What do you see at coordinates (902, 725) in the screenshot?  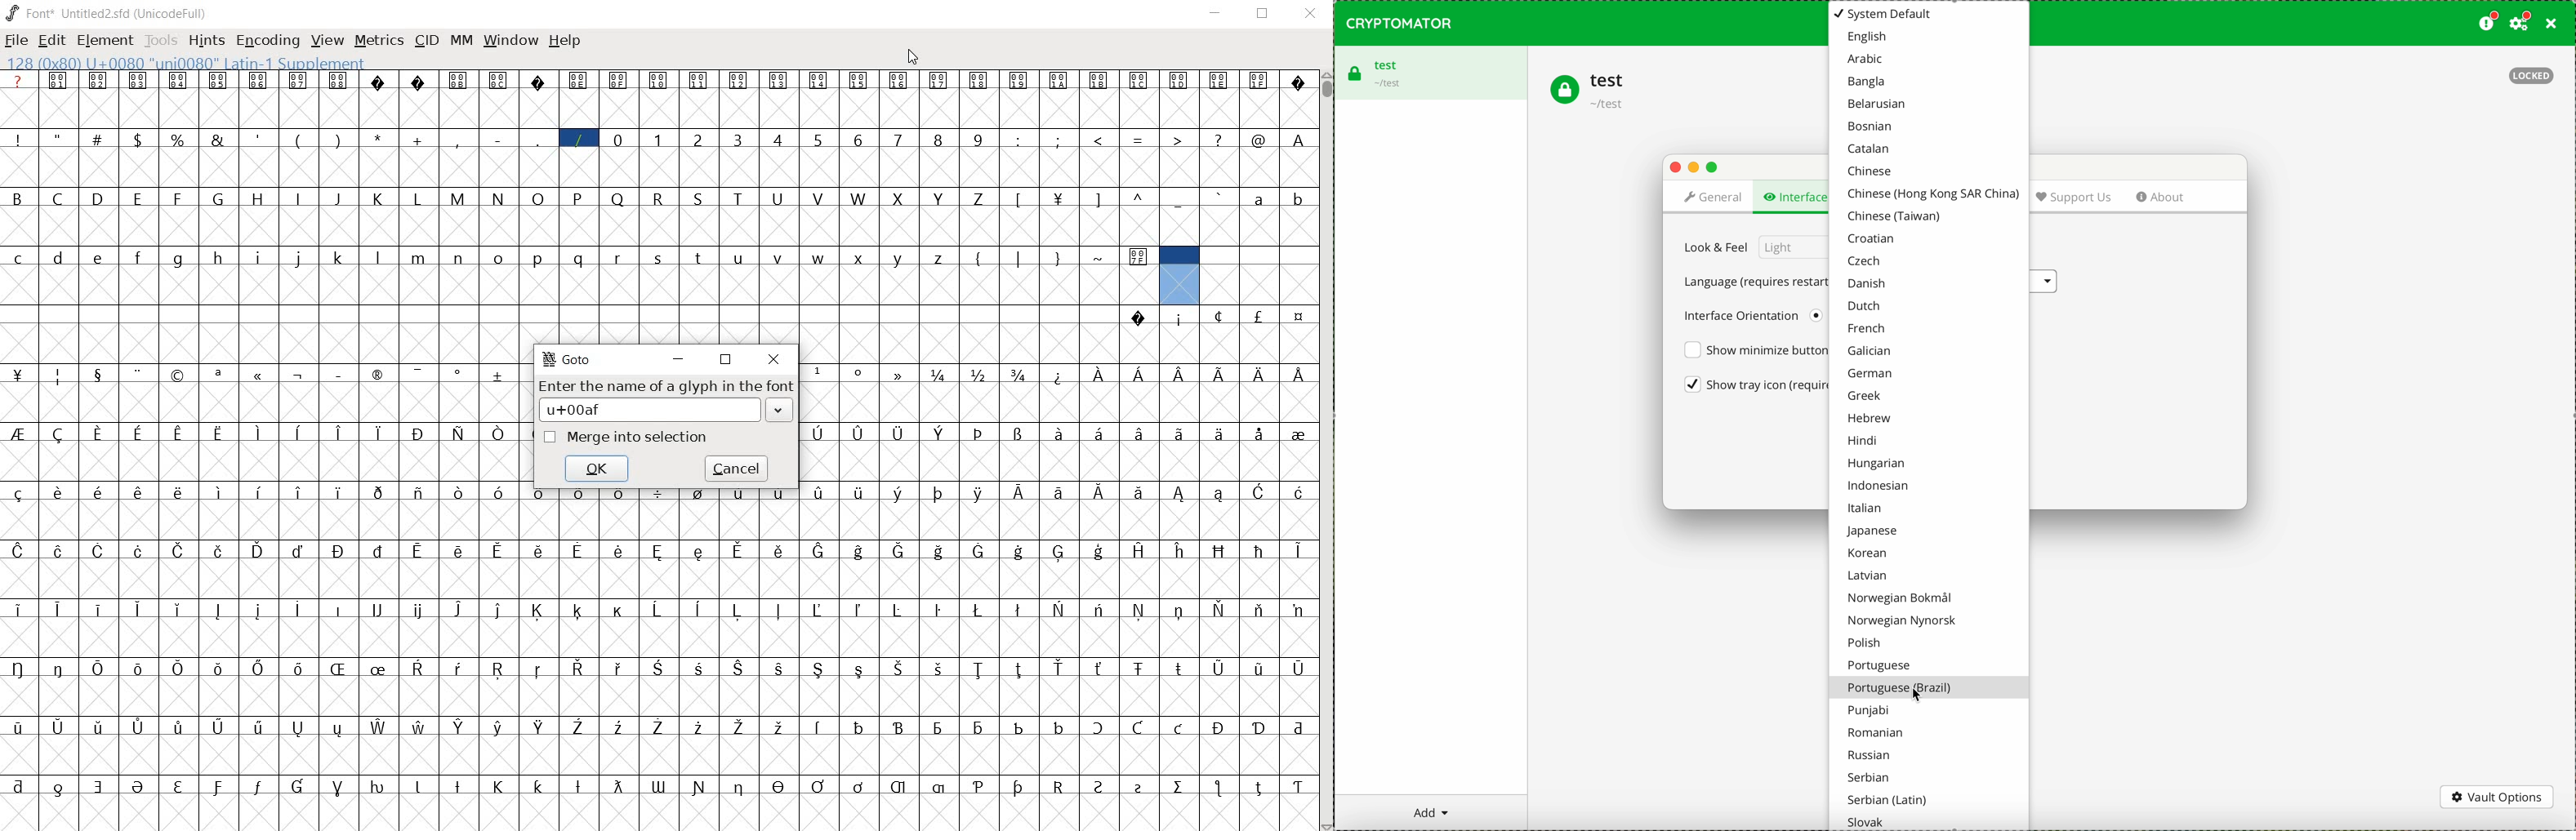 I see `Symbol` at bounding box center [902, 725].